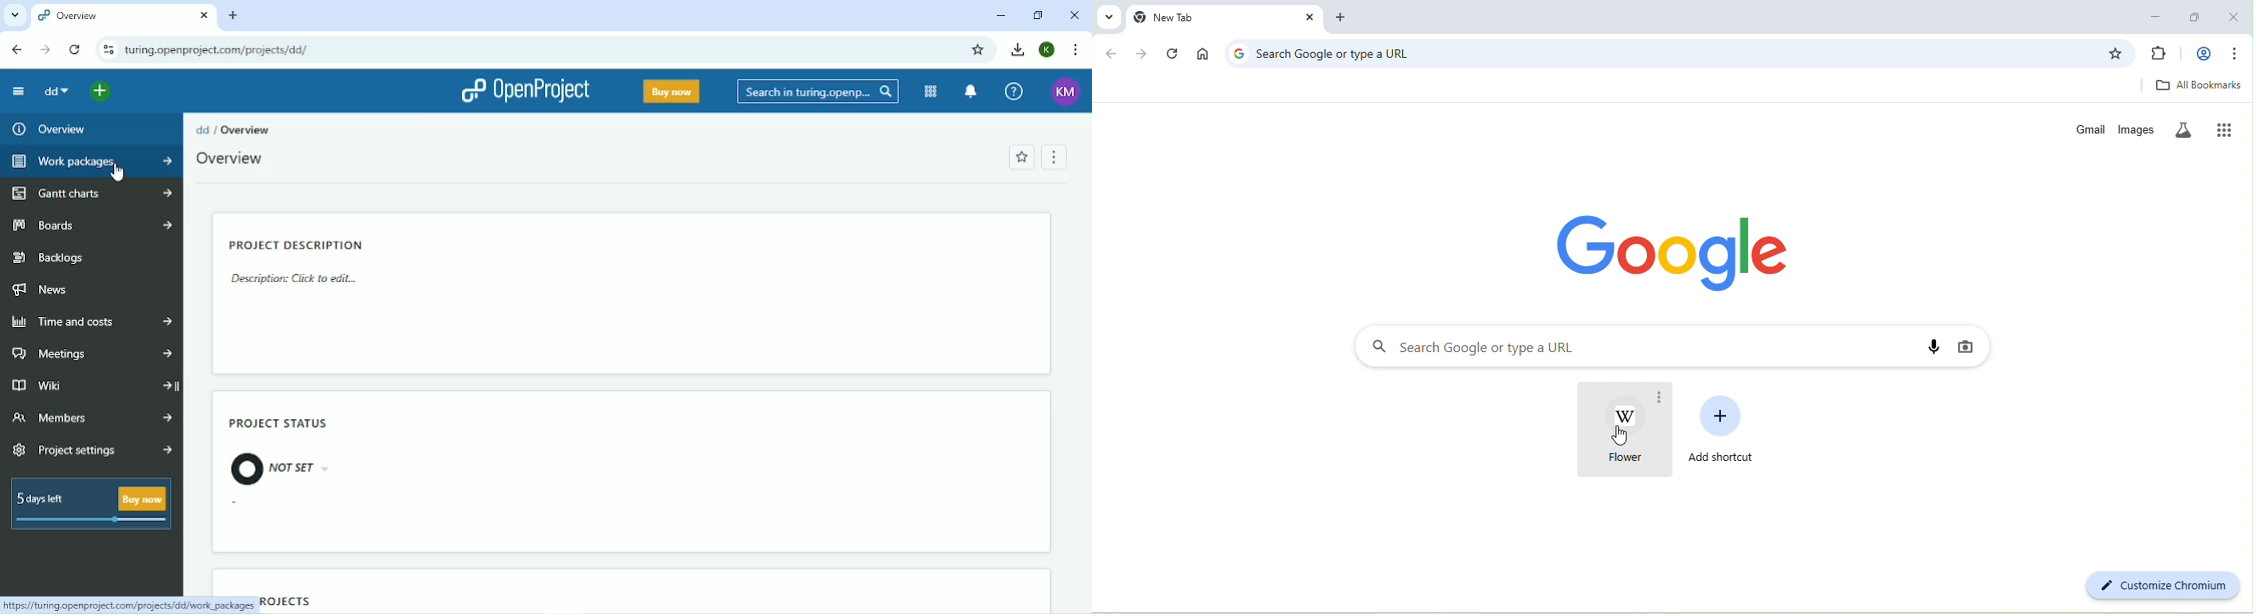 This screenshot has width=2268, height=616. I want to click on options, so click(1660, 399).